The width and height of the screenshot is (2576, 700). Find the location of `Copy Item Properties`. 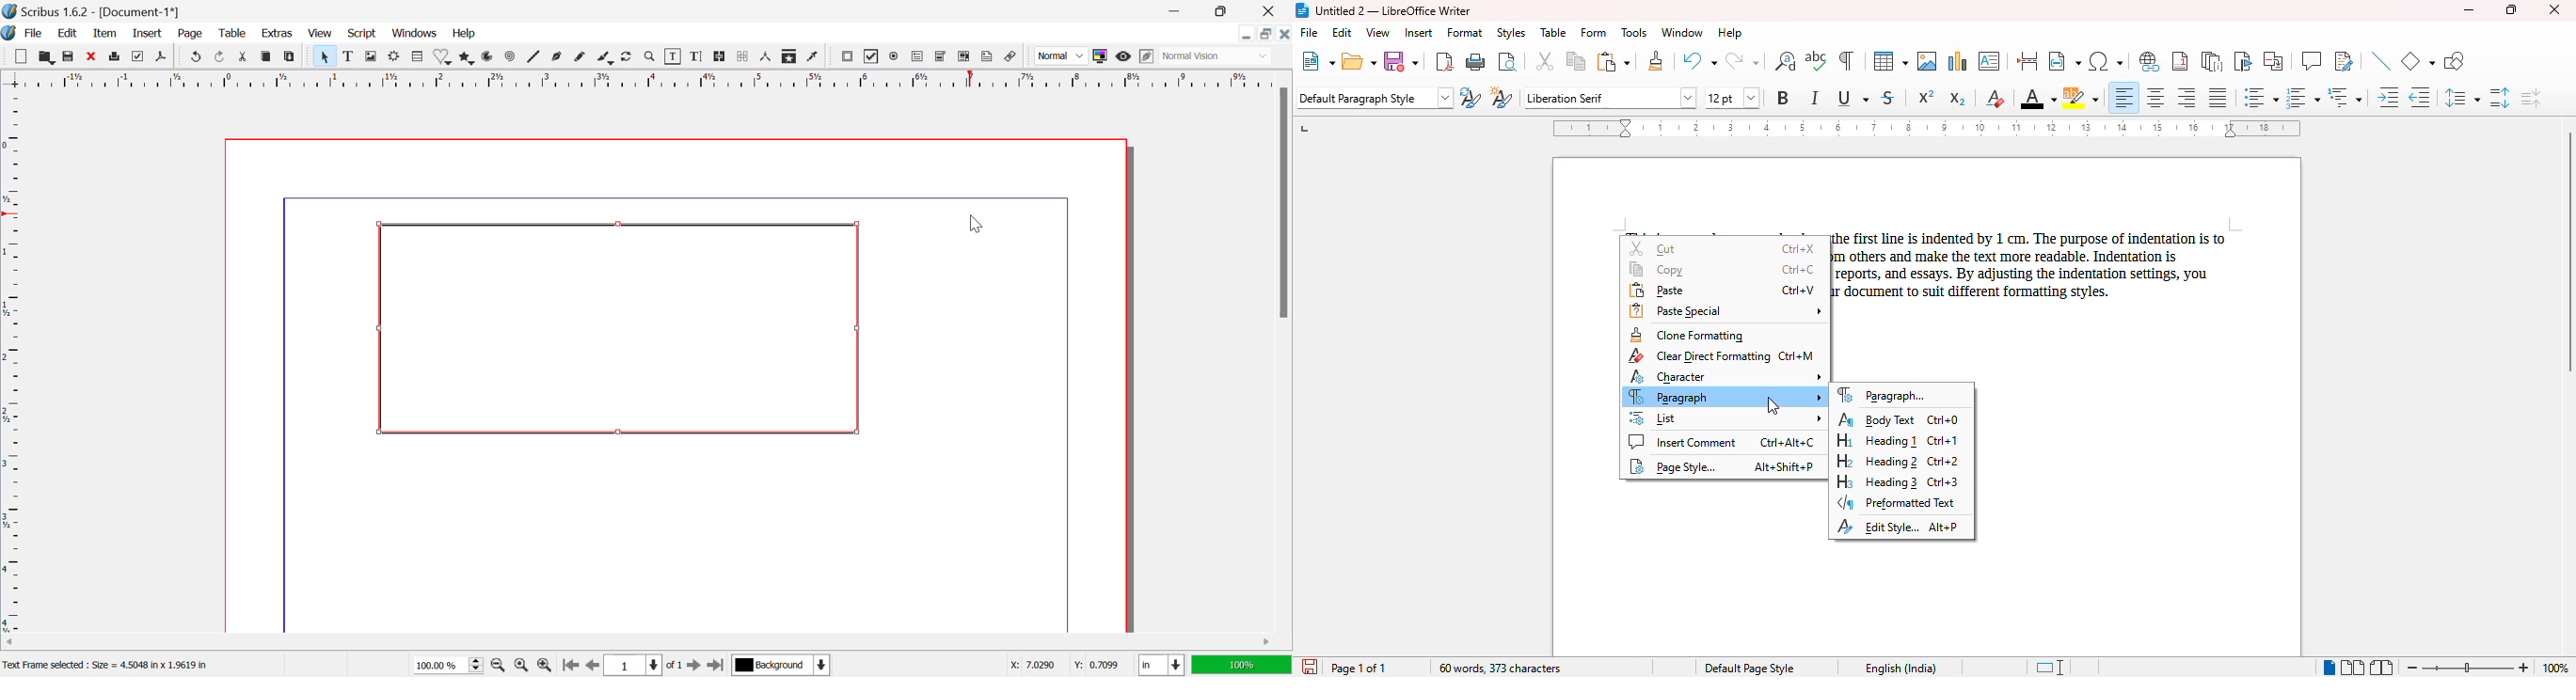

Copy Item Properties is located at coordinates (791, 57).